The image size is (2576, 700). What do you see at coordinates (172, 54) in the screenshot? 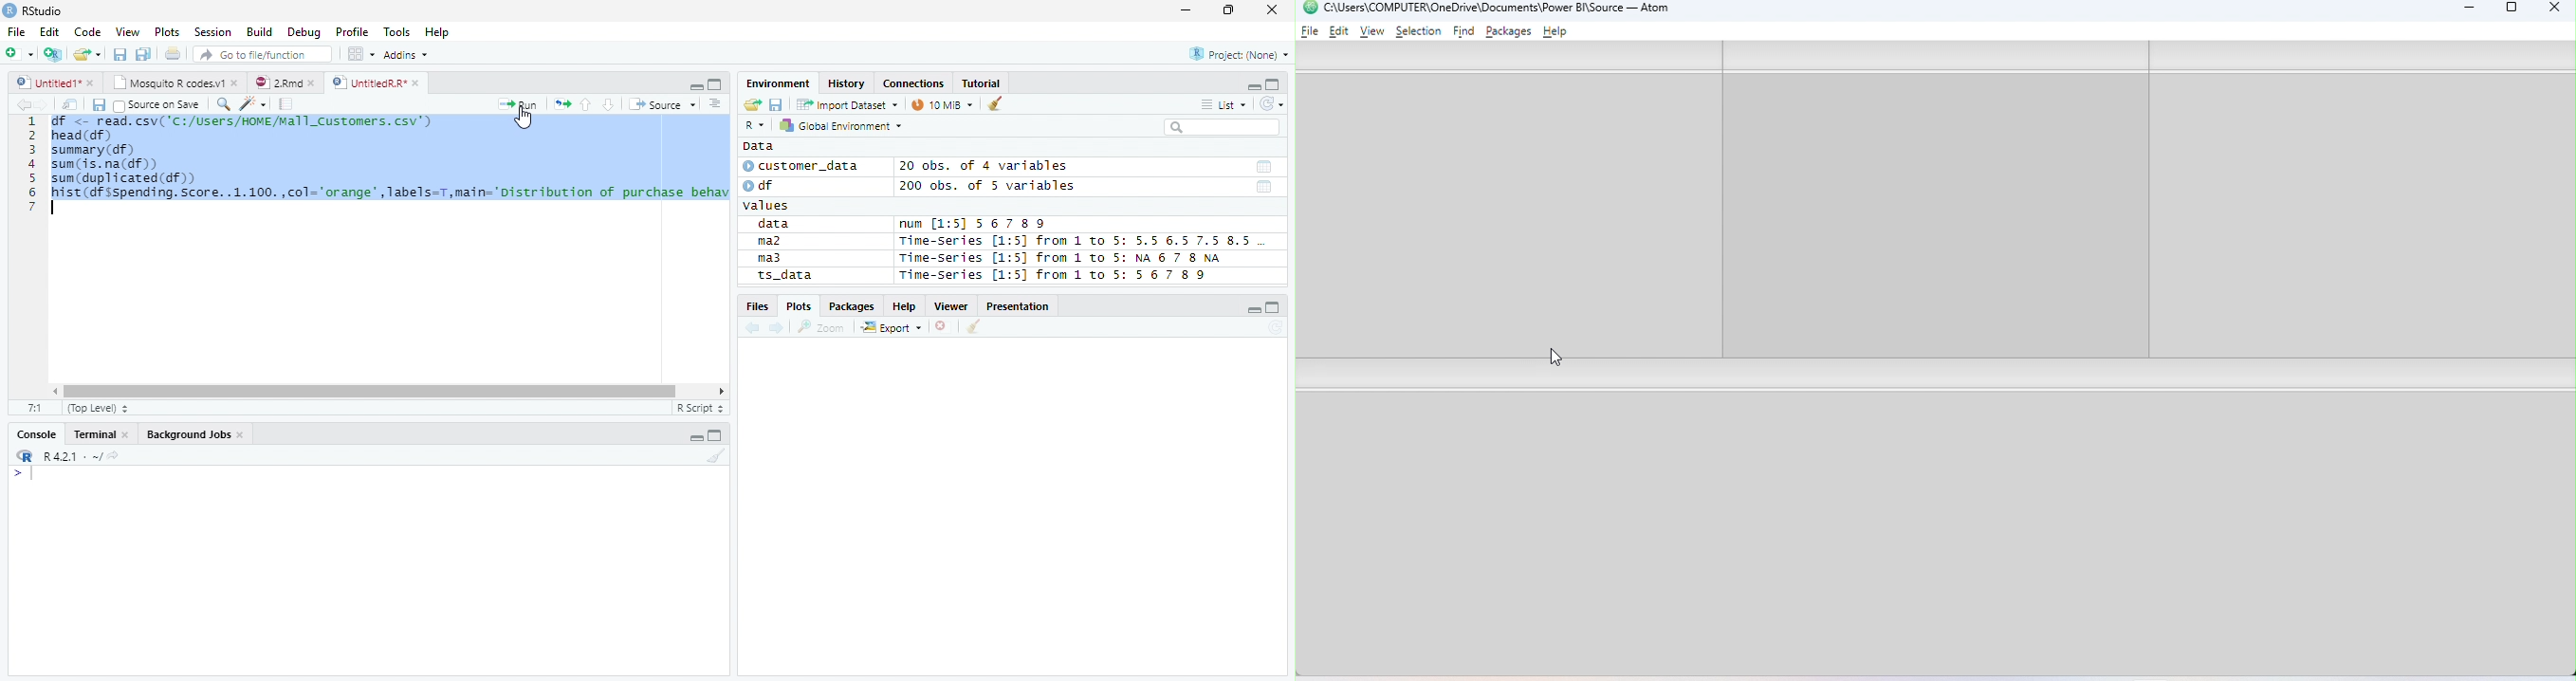
I see `Print` at bounding box center [172, 54].